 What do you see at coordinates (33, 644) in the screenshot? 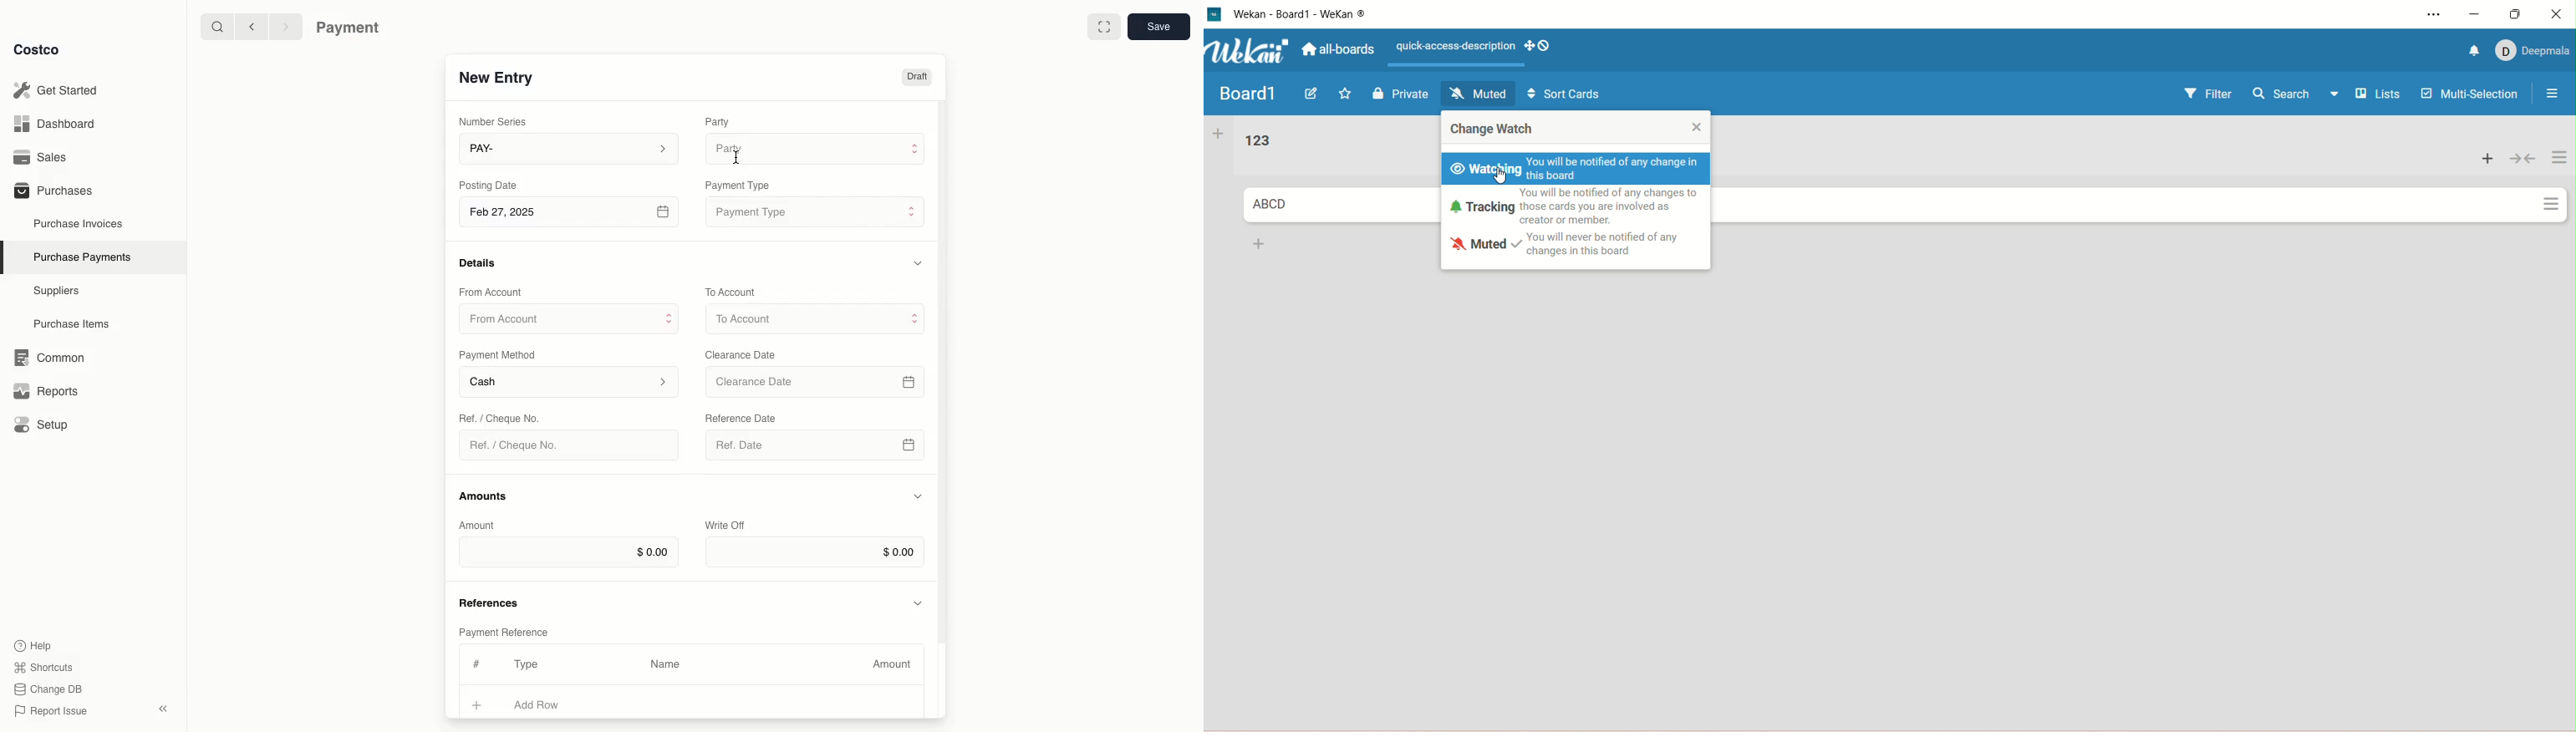
I see `Help` at bounding box center [33, 644].